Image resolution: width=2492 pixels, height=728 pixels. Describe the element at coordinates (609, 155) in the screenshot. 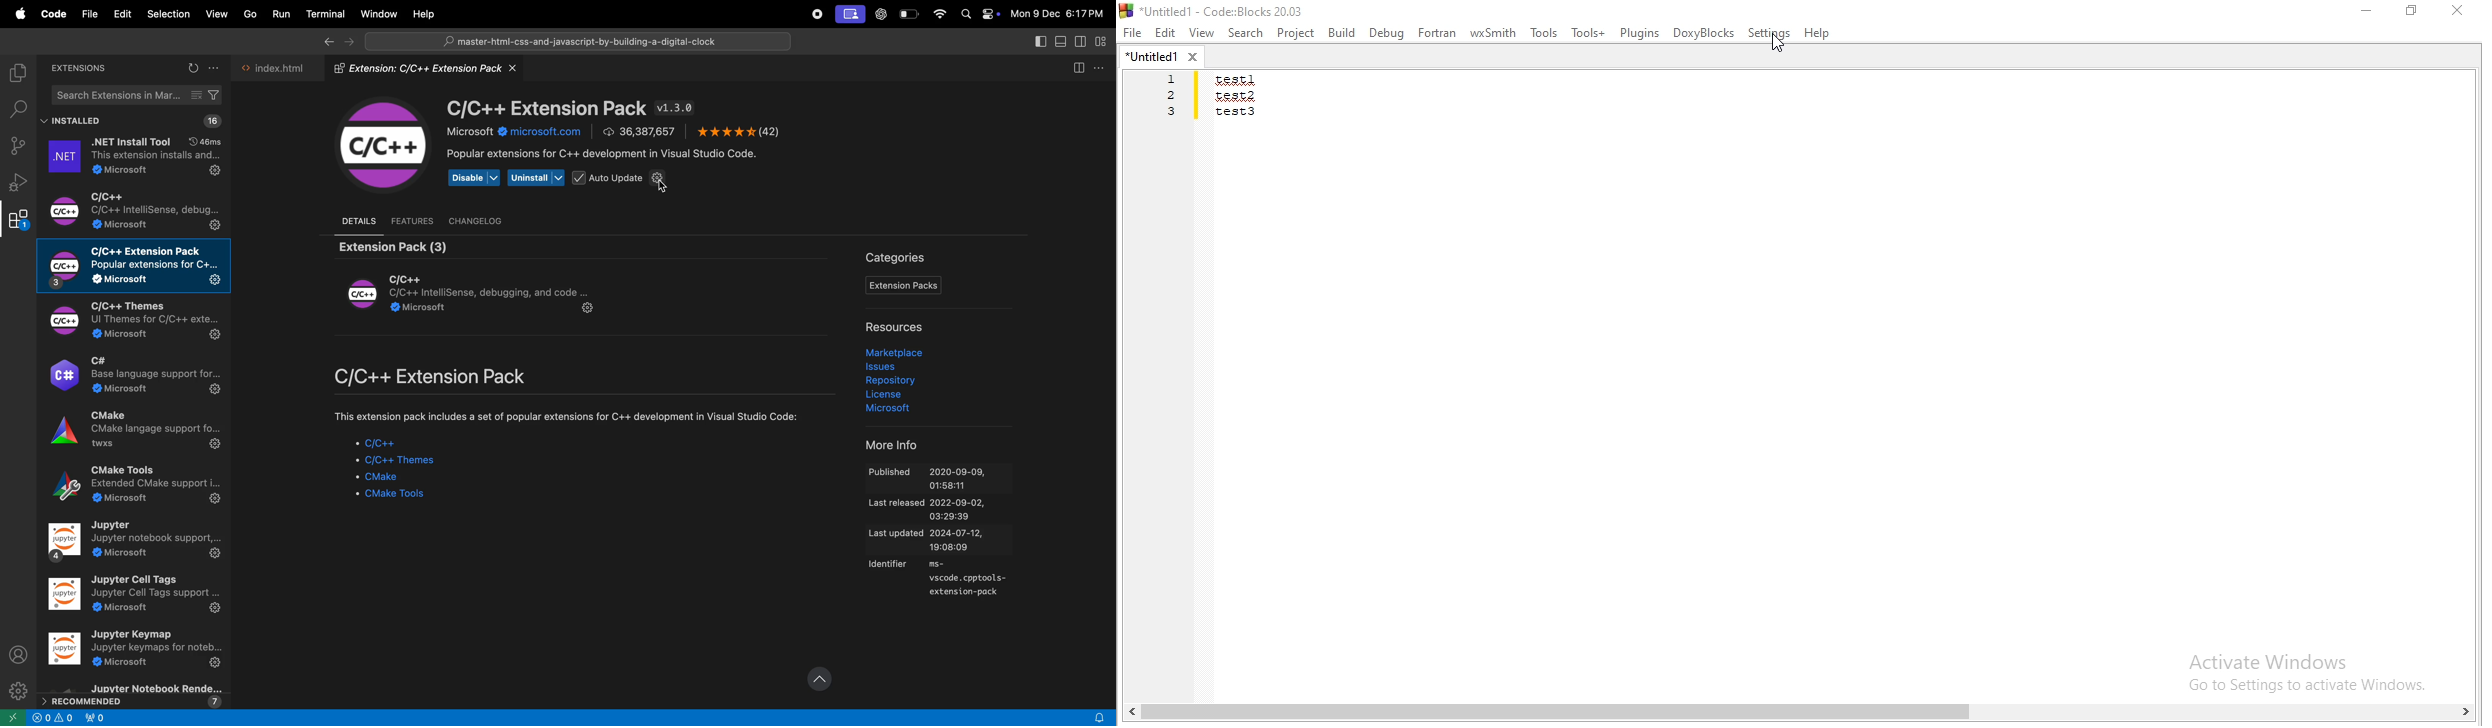

I see `popular extension` at that location.